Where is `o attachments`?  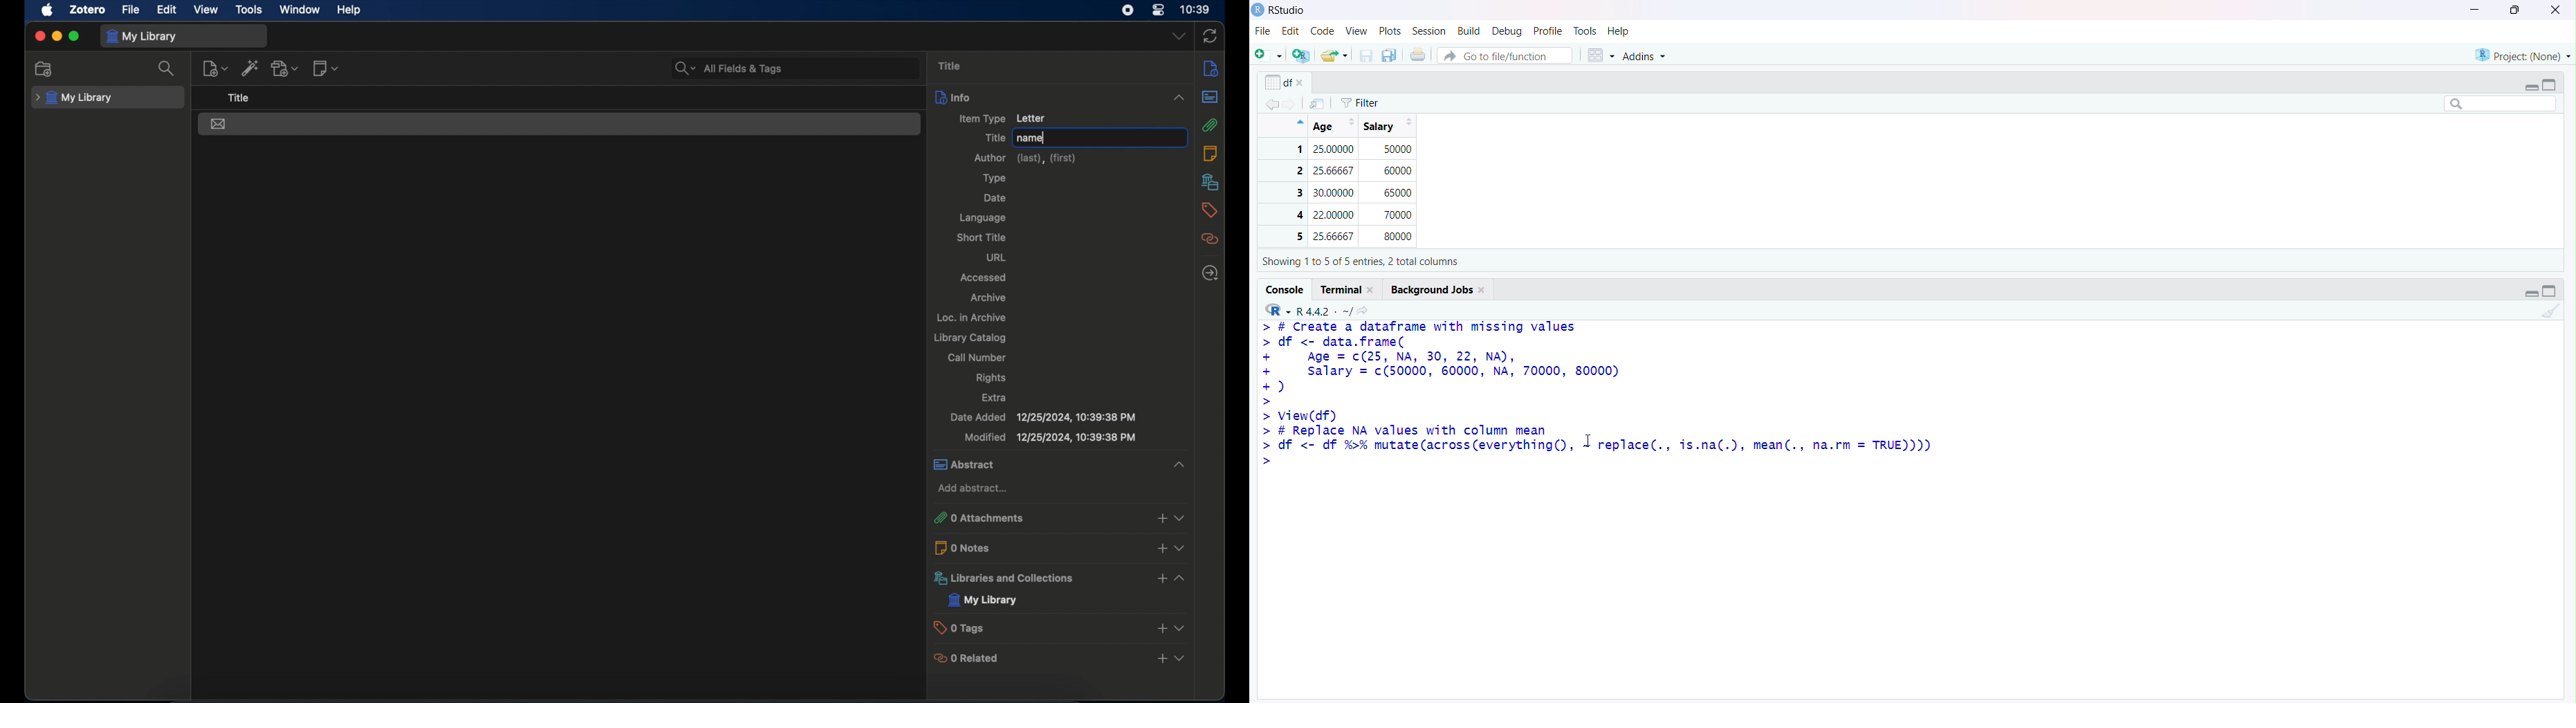
o attachments is located at coordinates (981, 518).